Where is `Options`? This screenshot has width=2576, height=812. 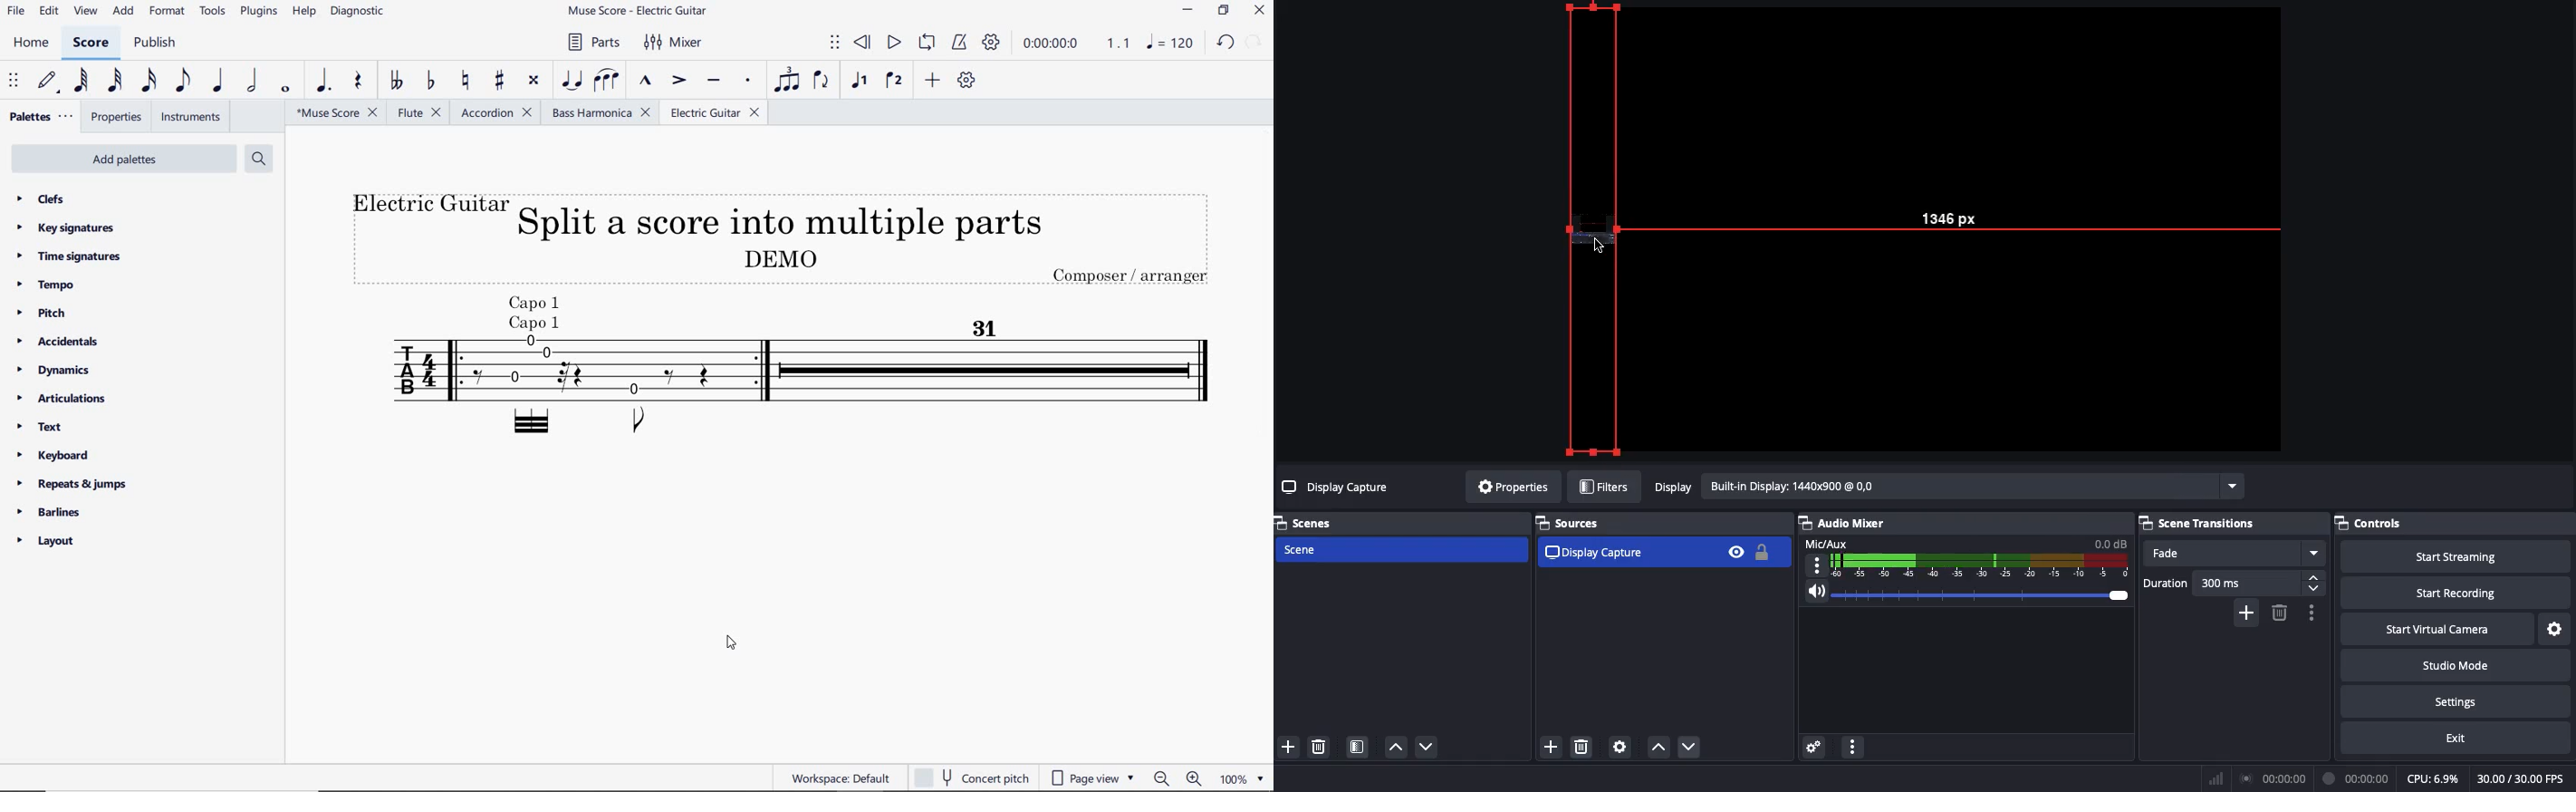
Options is located at coordinates (2309, 613).